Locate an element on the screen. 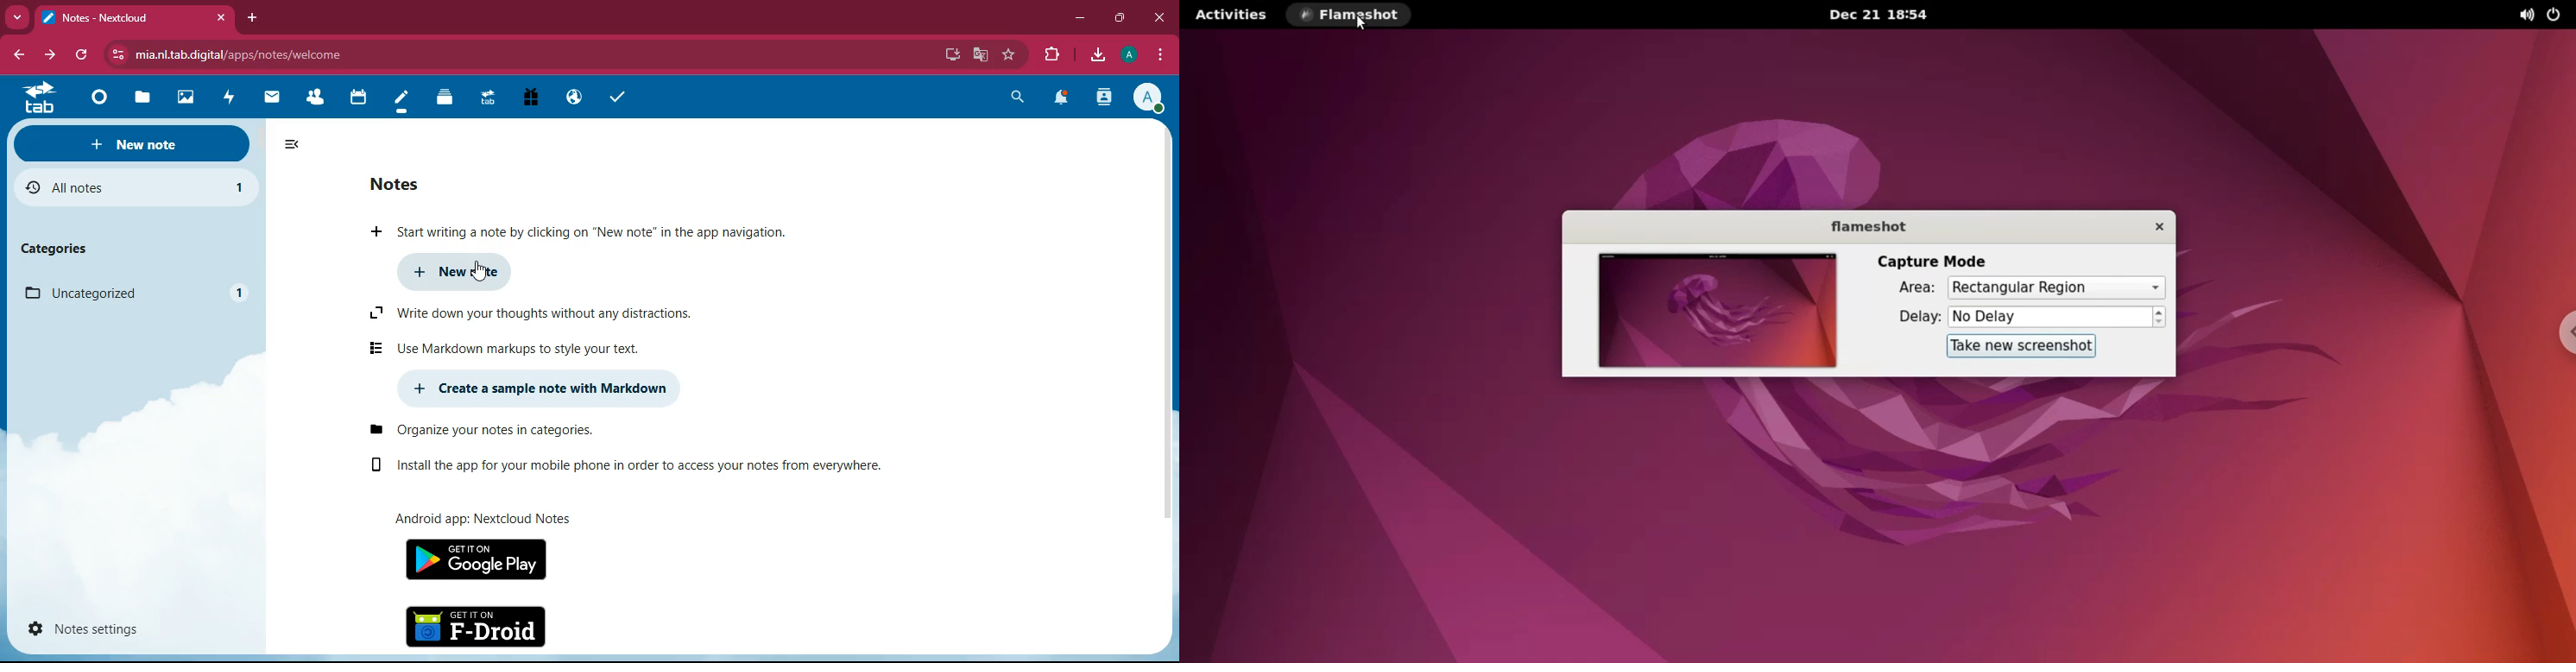 This screenshot has height=672, width=2576. cursor is located at coordinates (480, 271).